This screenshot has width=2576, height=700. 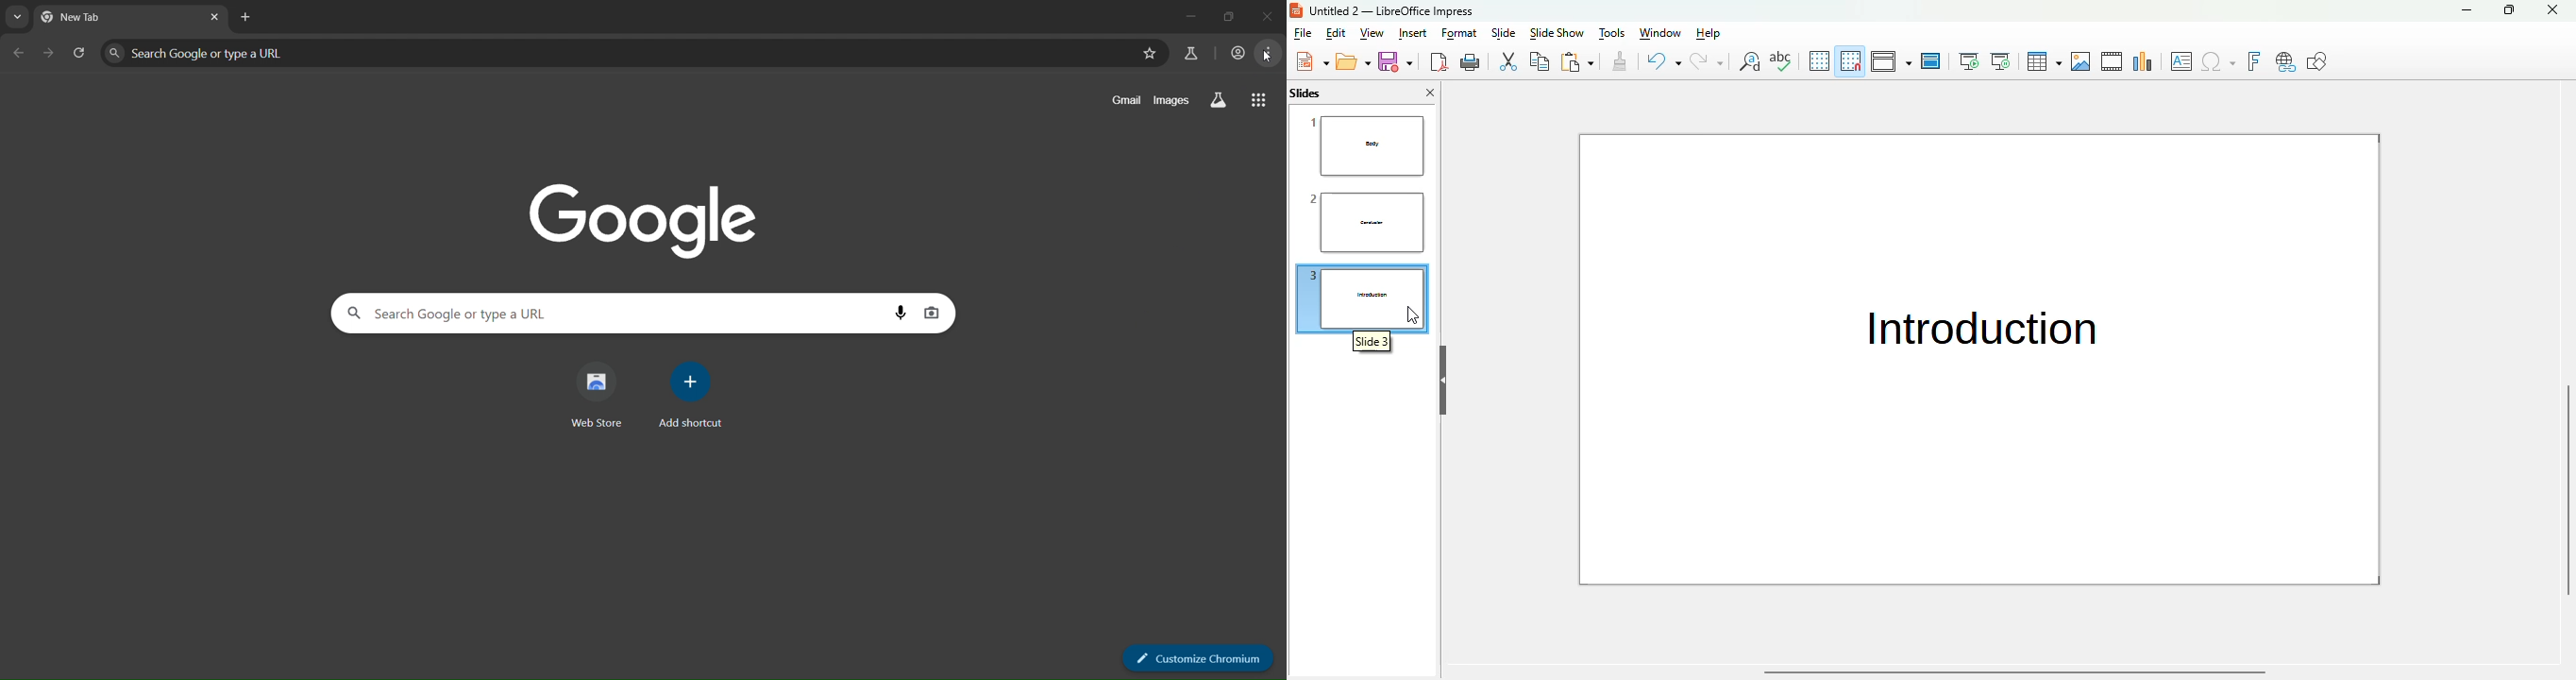 What do you see at coordinates (1200, 656) in the screenshot?
I see `customize chromium` at bounding box center [1200, 656].